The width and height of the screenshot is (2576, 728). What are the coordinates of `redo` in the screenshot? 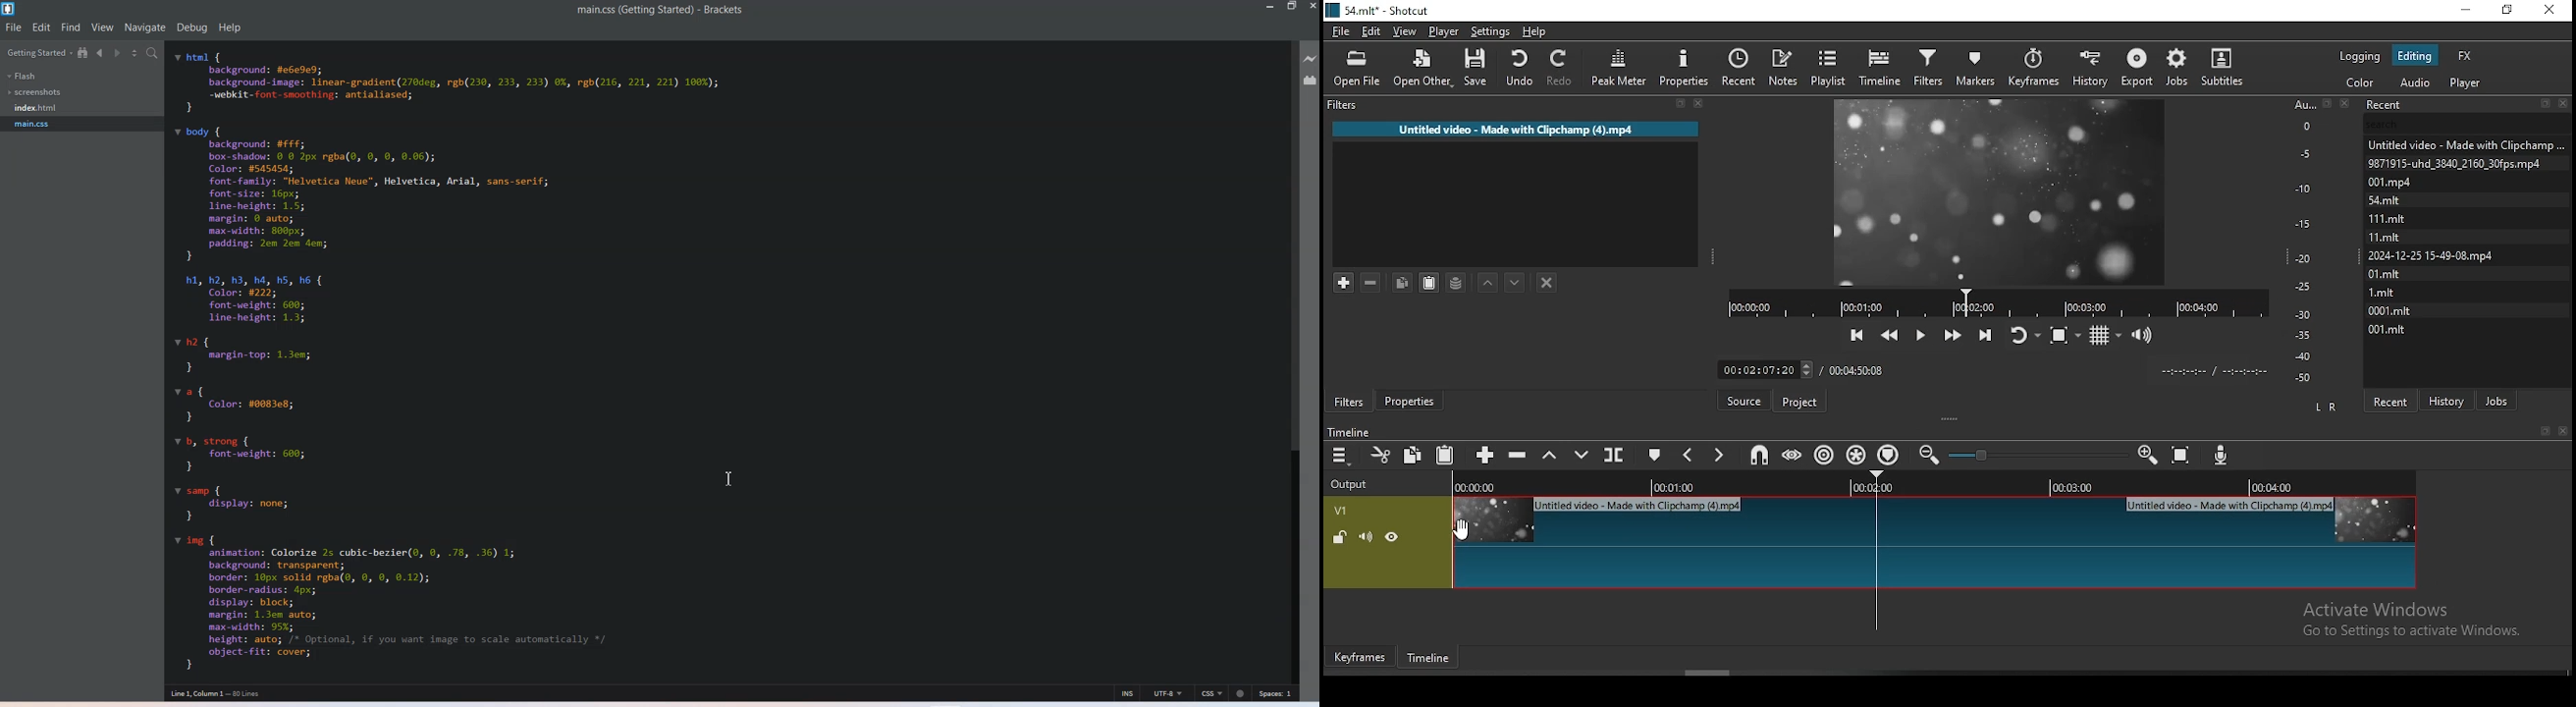 It's located at (1562, 68).